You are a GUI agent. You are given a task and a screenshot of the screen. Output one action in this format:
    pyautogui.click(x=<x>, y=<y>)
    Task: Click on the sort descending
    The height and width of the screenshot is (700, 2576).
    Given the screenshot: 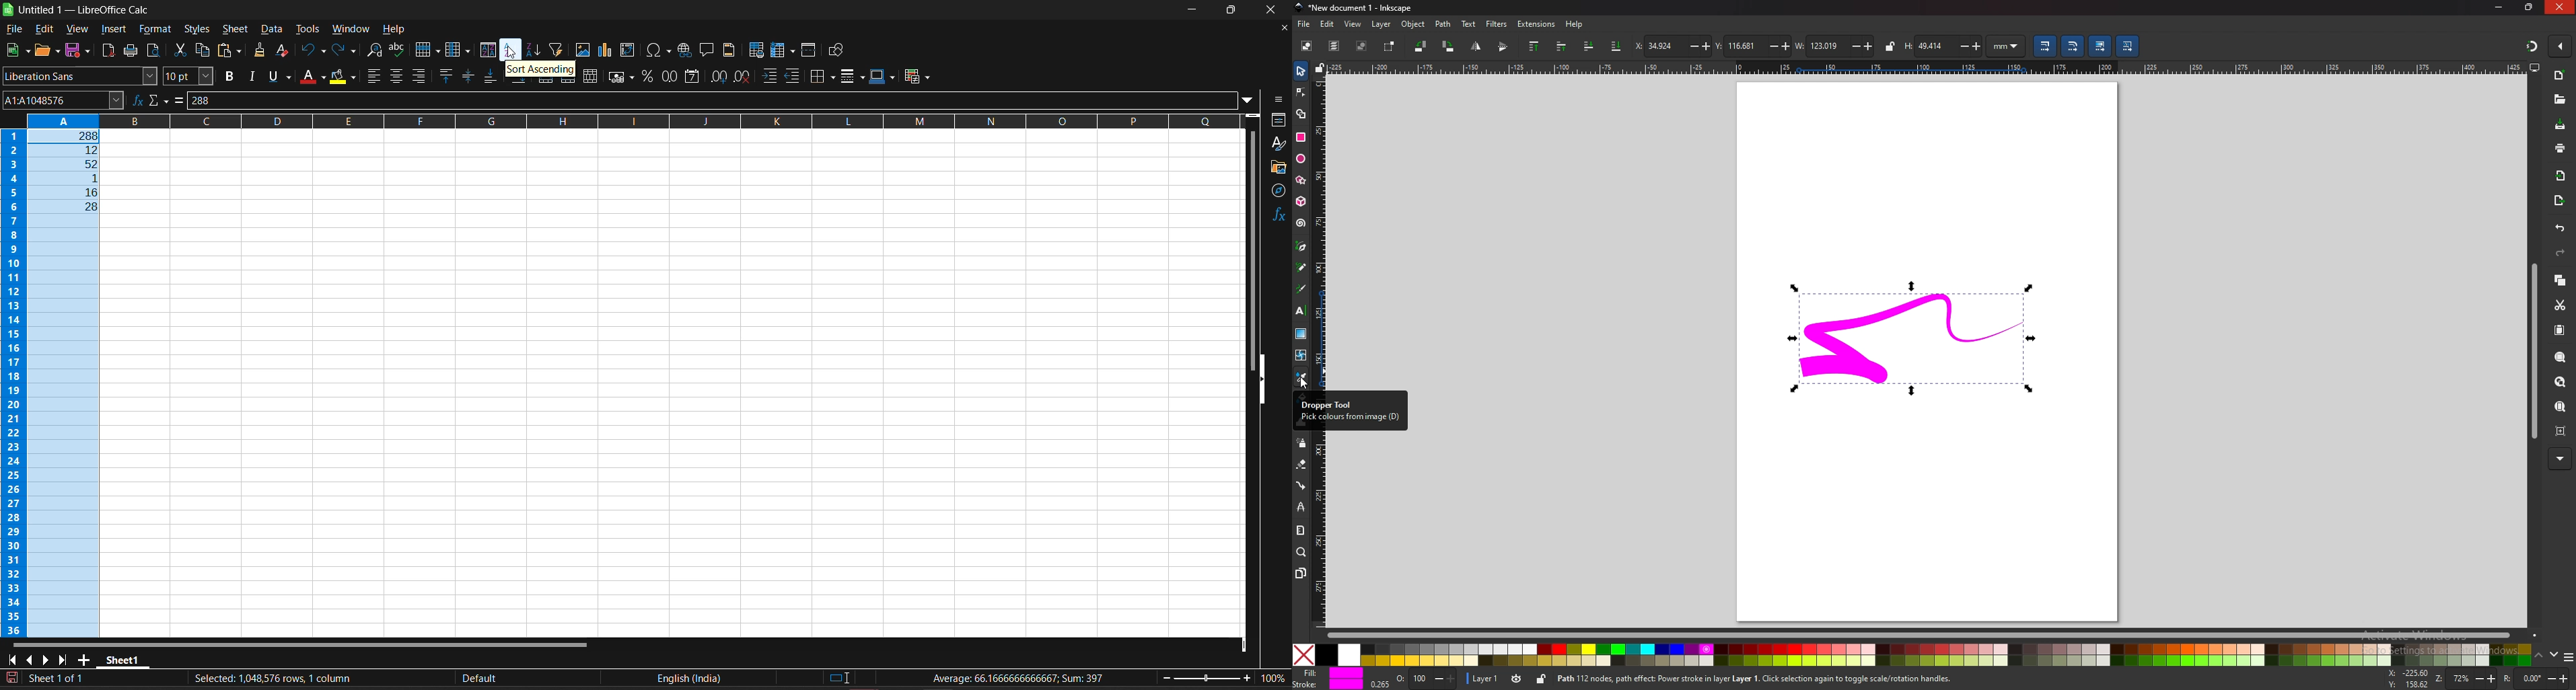 What is the action you would take?
    pyautogui.click(x=537, y=49)
    